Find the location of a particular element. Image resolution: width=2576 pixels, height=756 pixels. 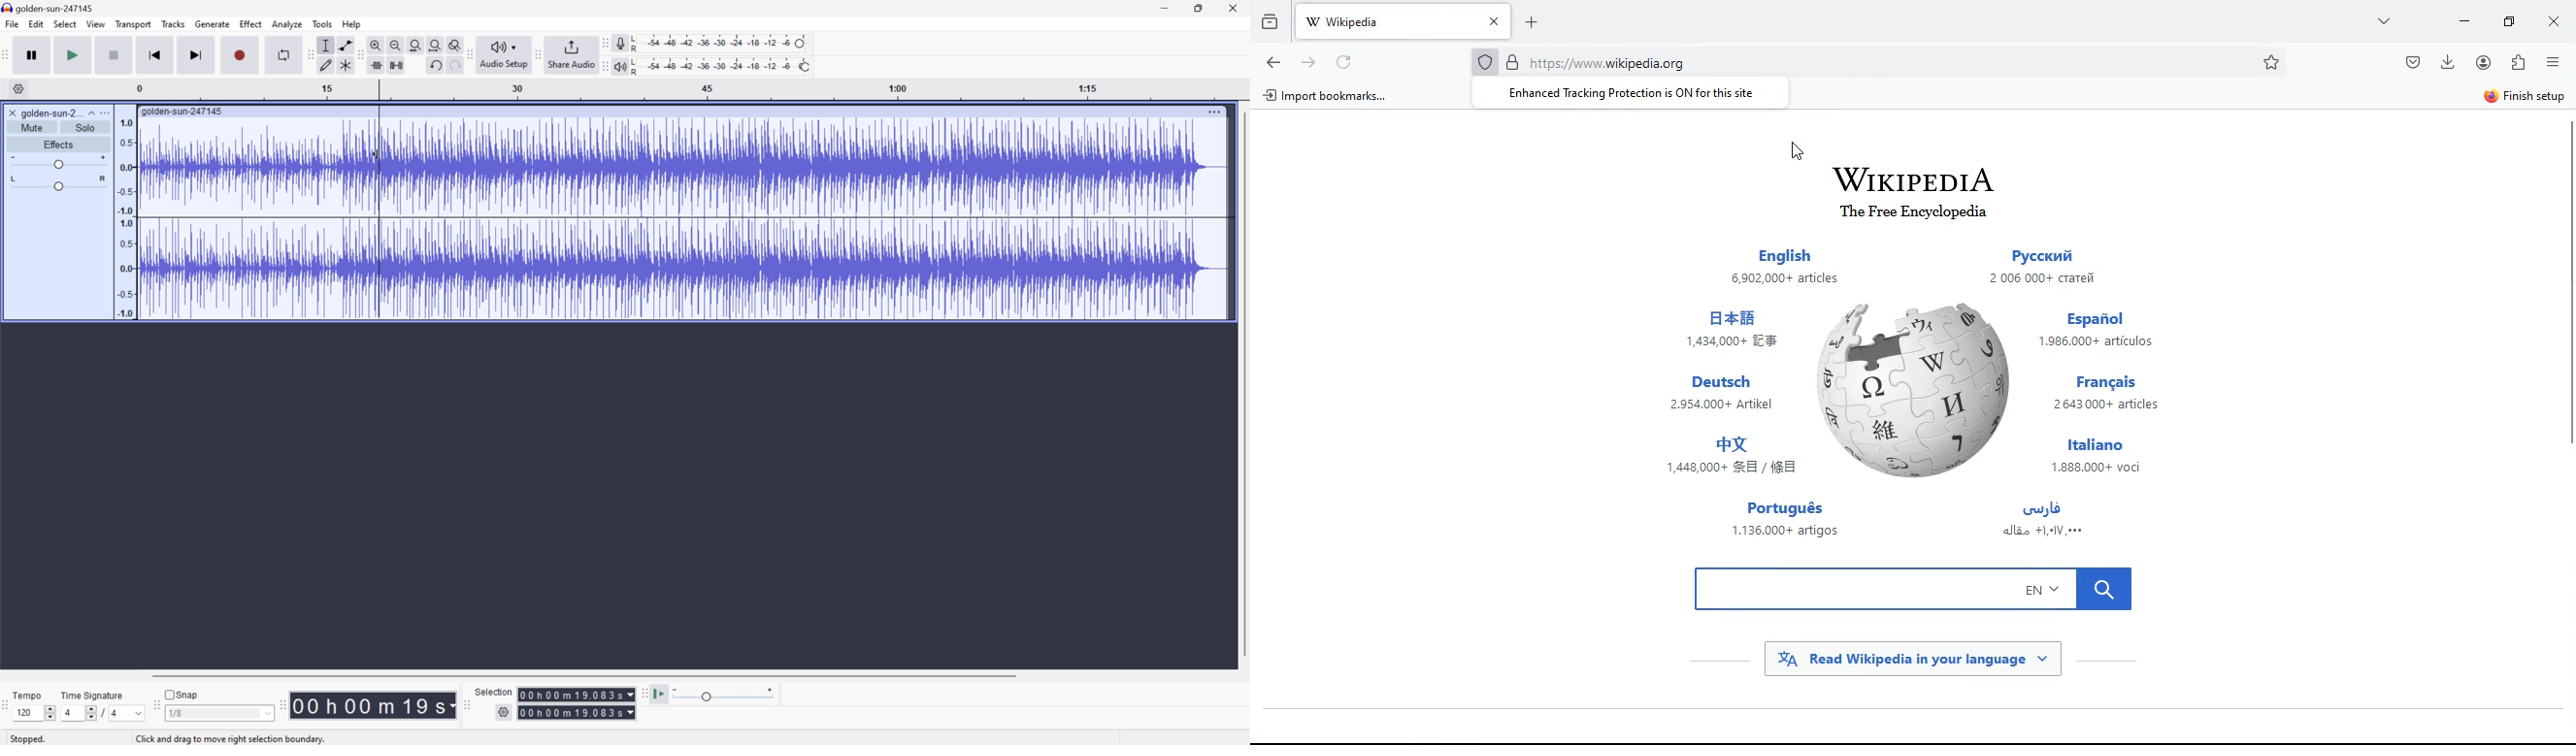

Generate is located at coordinates (213, 23).